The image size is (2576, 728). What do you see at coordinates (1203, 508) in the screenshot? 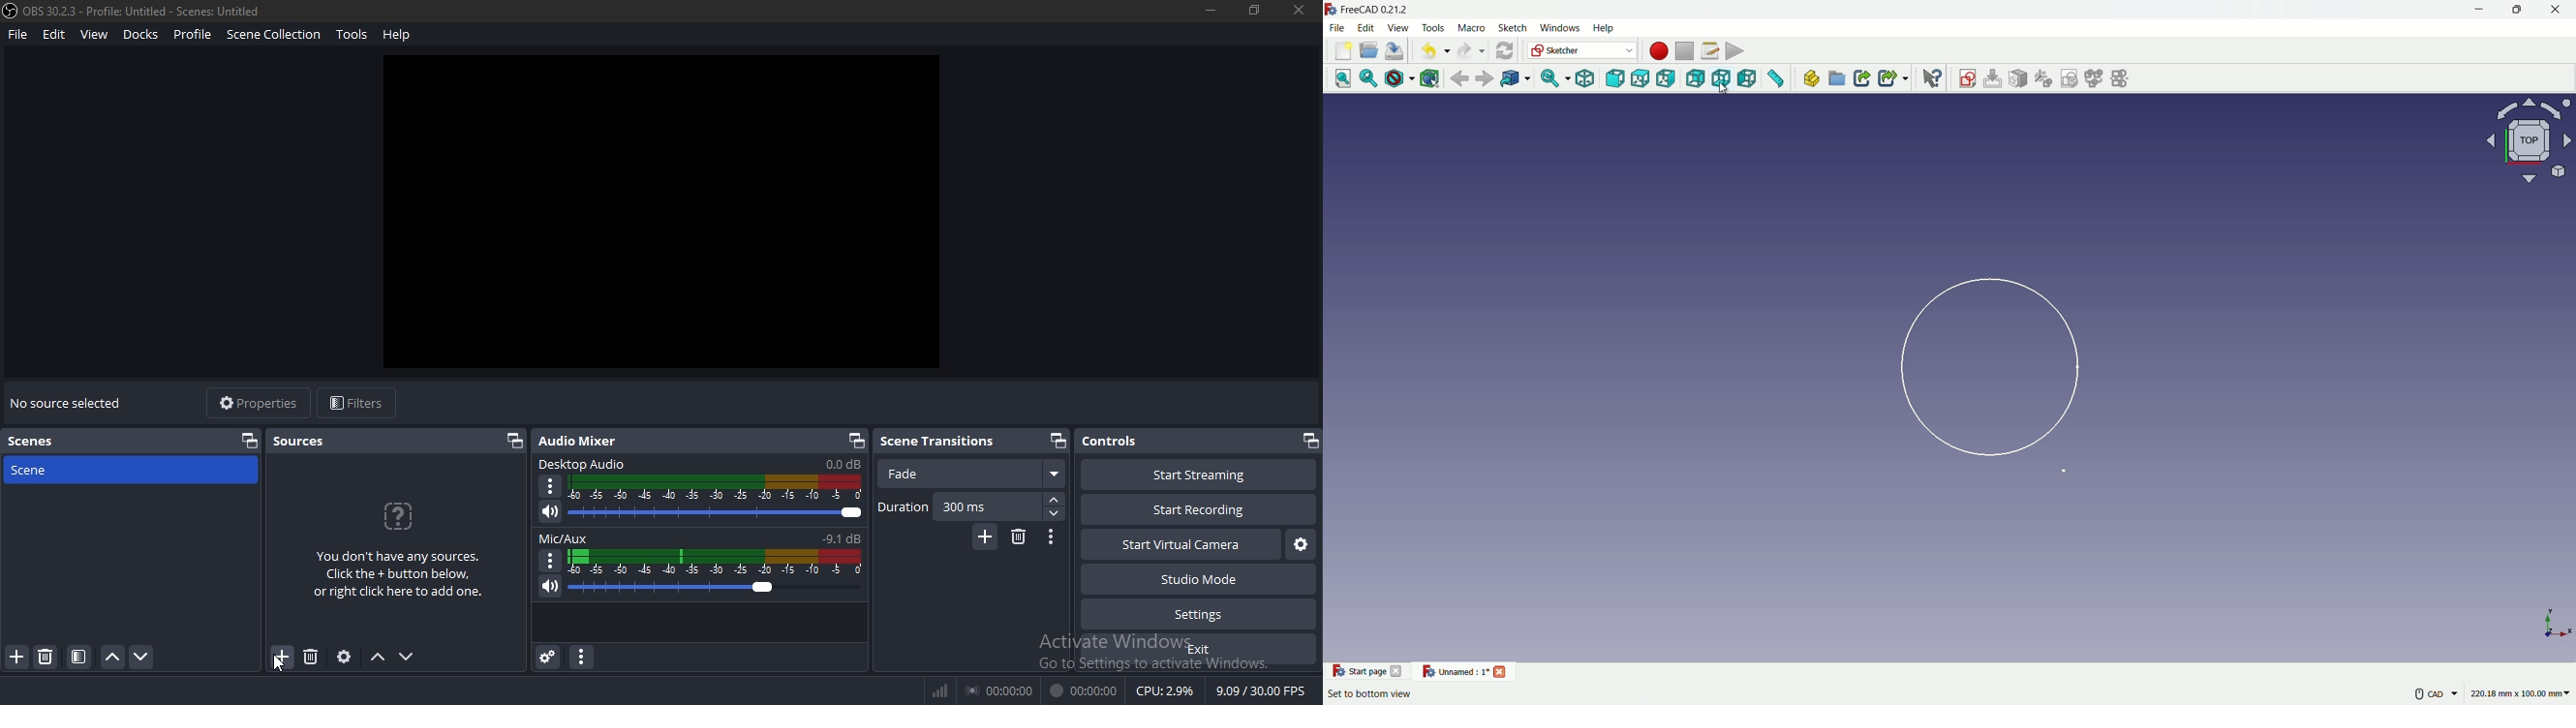
I see `start recording` at bounding box center [1203, 508].